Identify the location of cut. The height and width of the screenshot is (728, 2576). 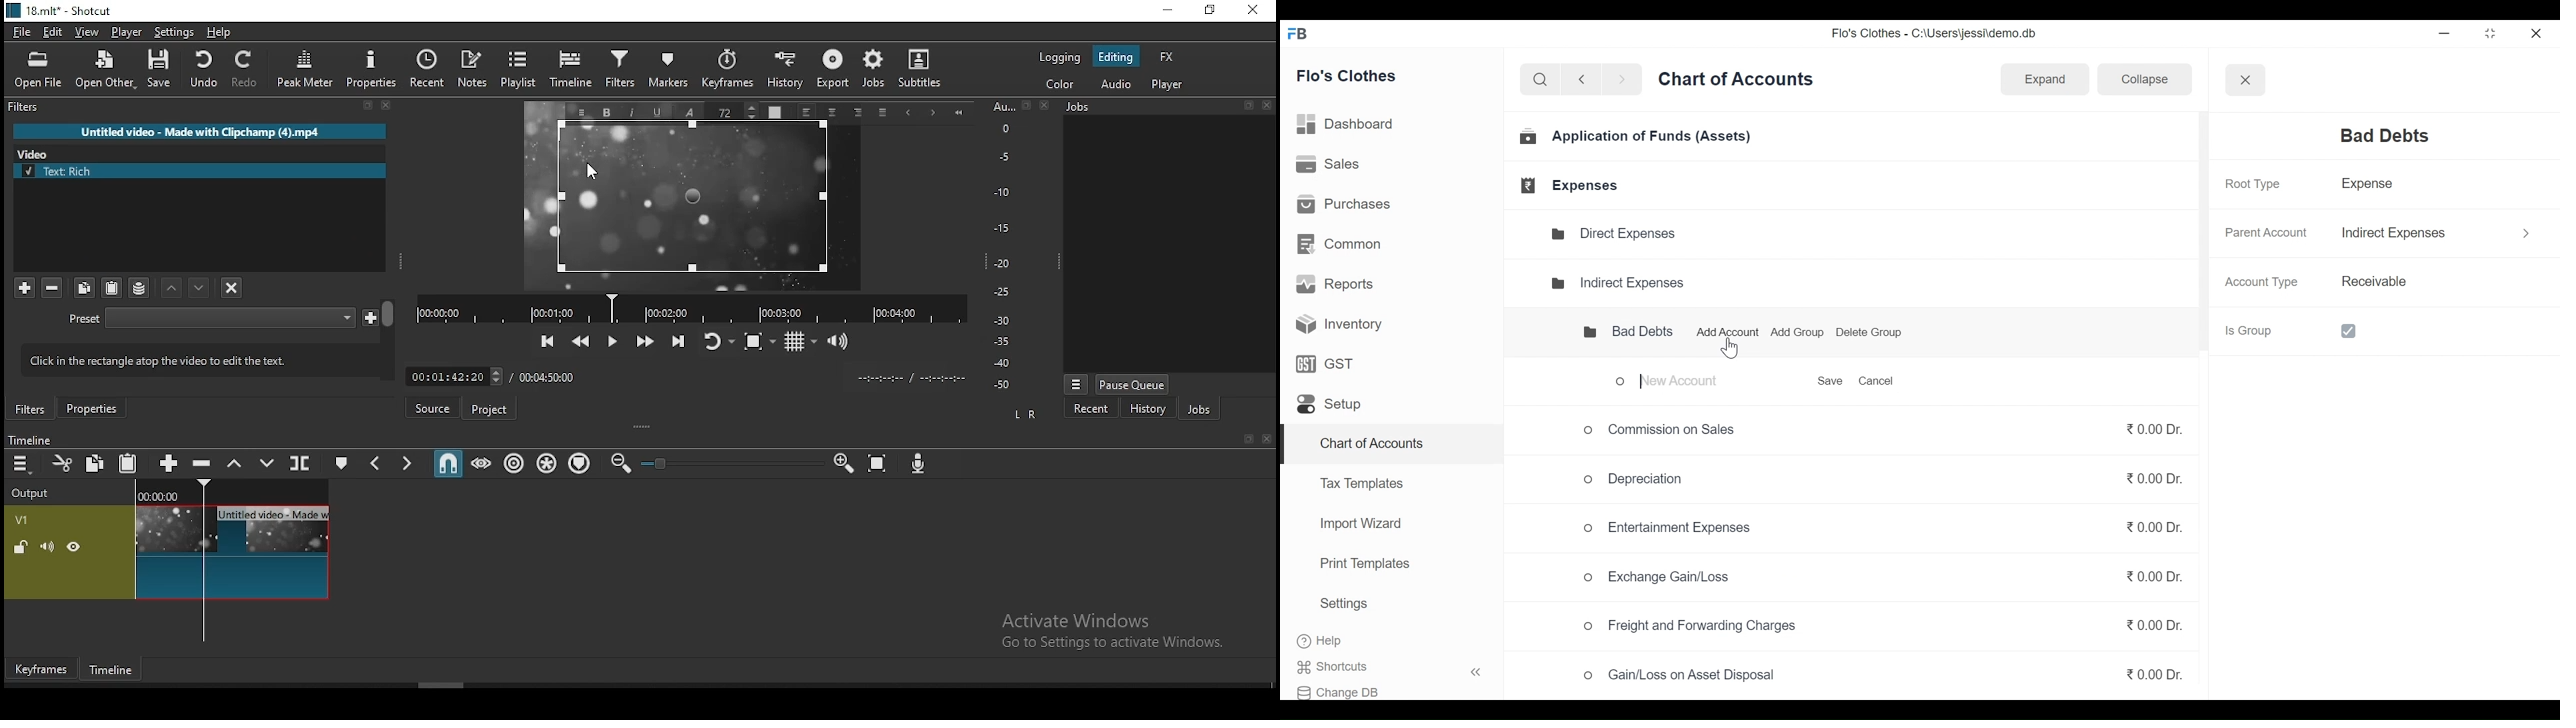
(62, 463).